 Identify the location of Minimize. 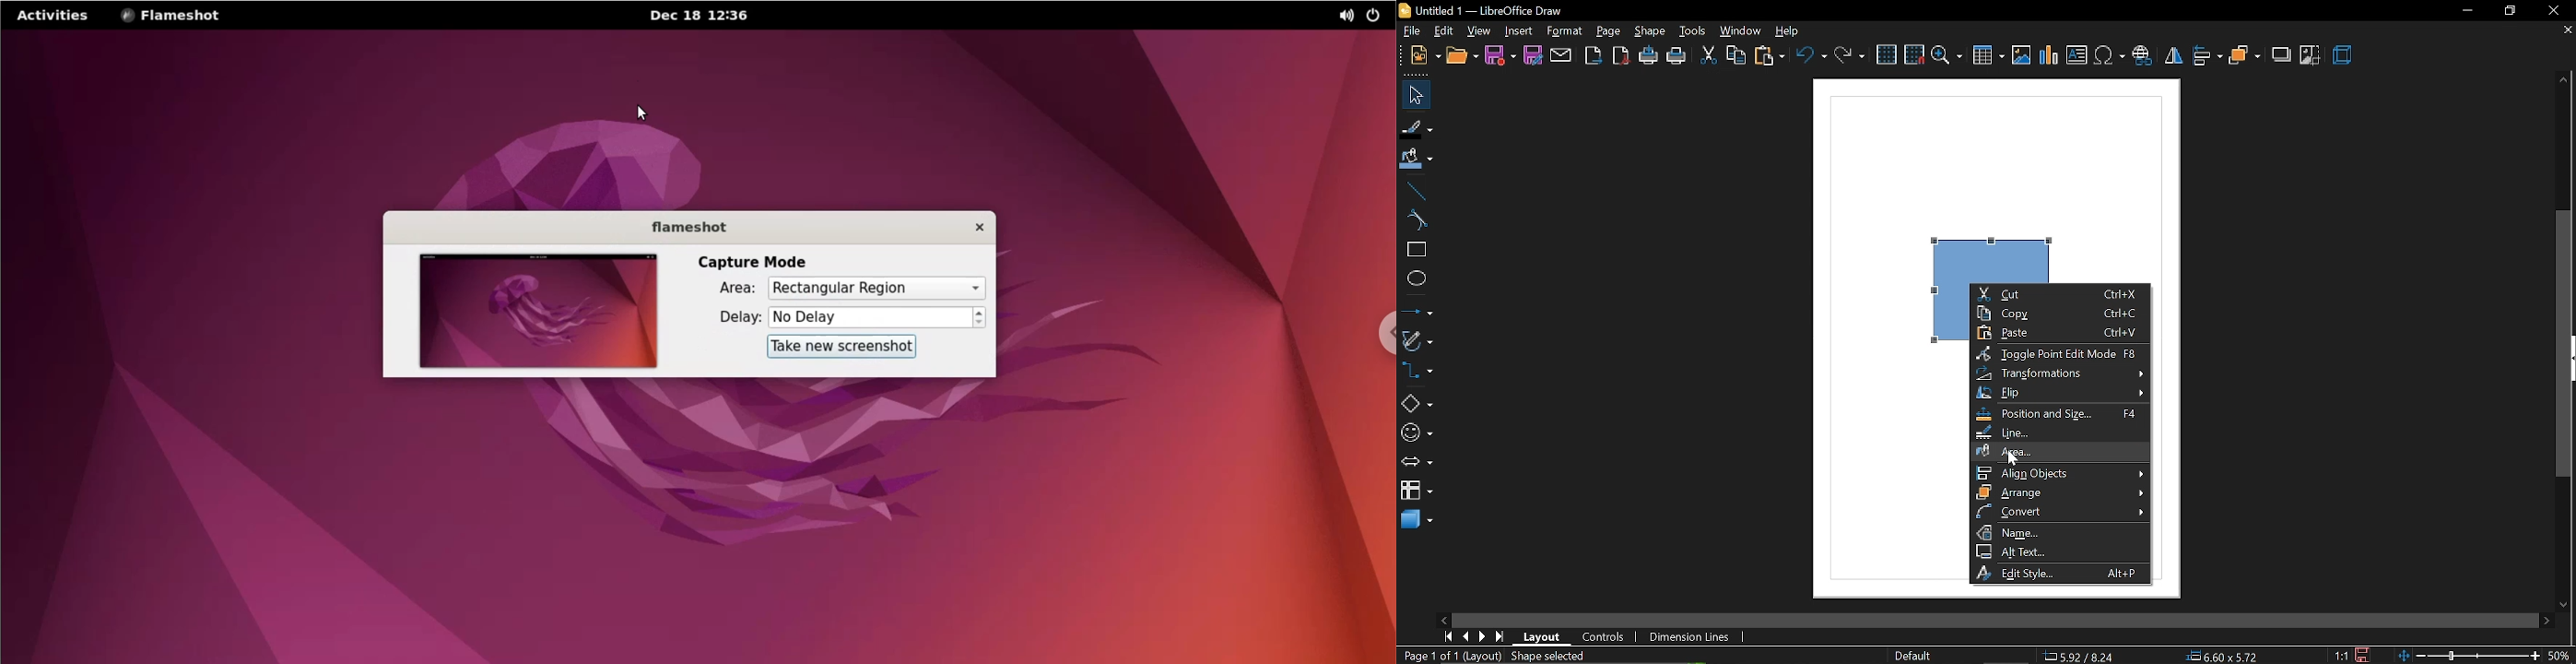
(2464, 10).